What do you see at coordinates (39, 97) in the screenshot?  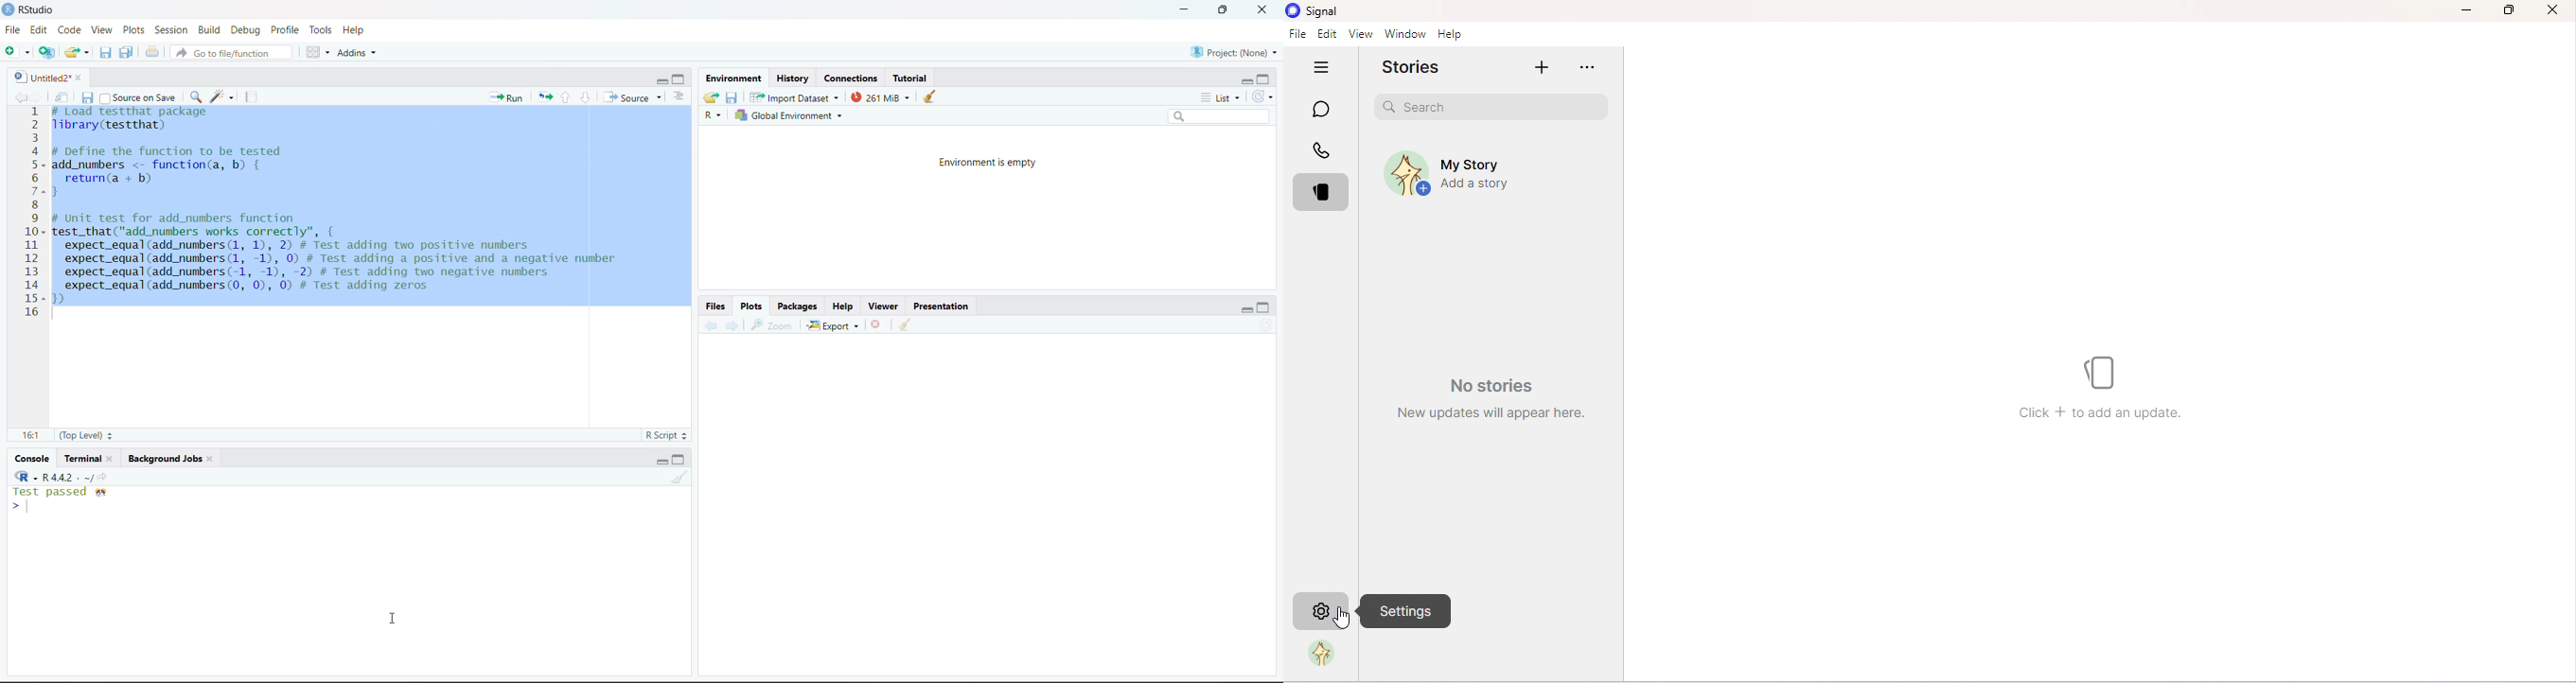 I see `go forward` at bounding box center [39, 97].